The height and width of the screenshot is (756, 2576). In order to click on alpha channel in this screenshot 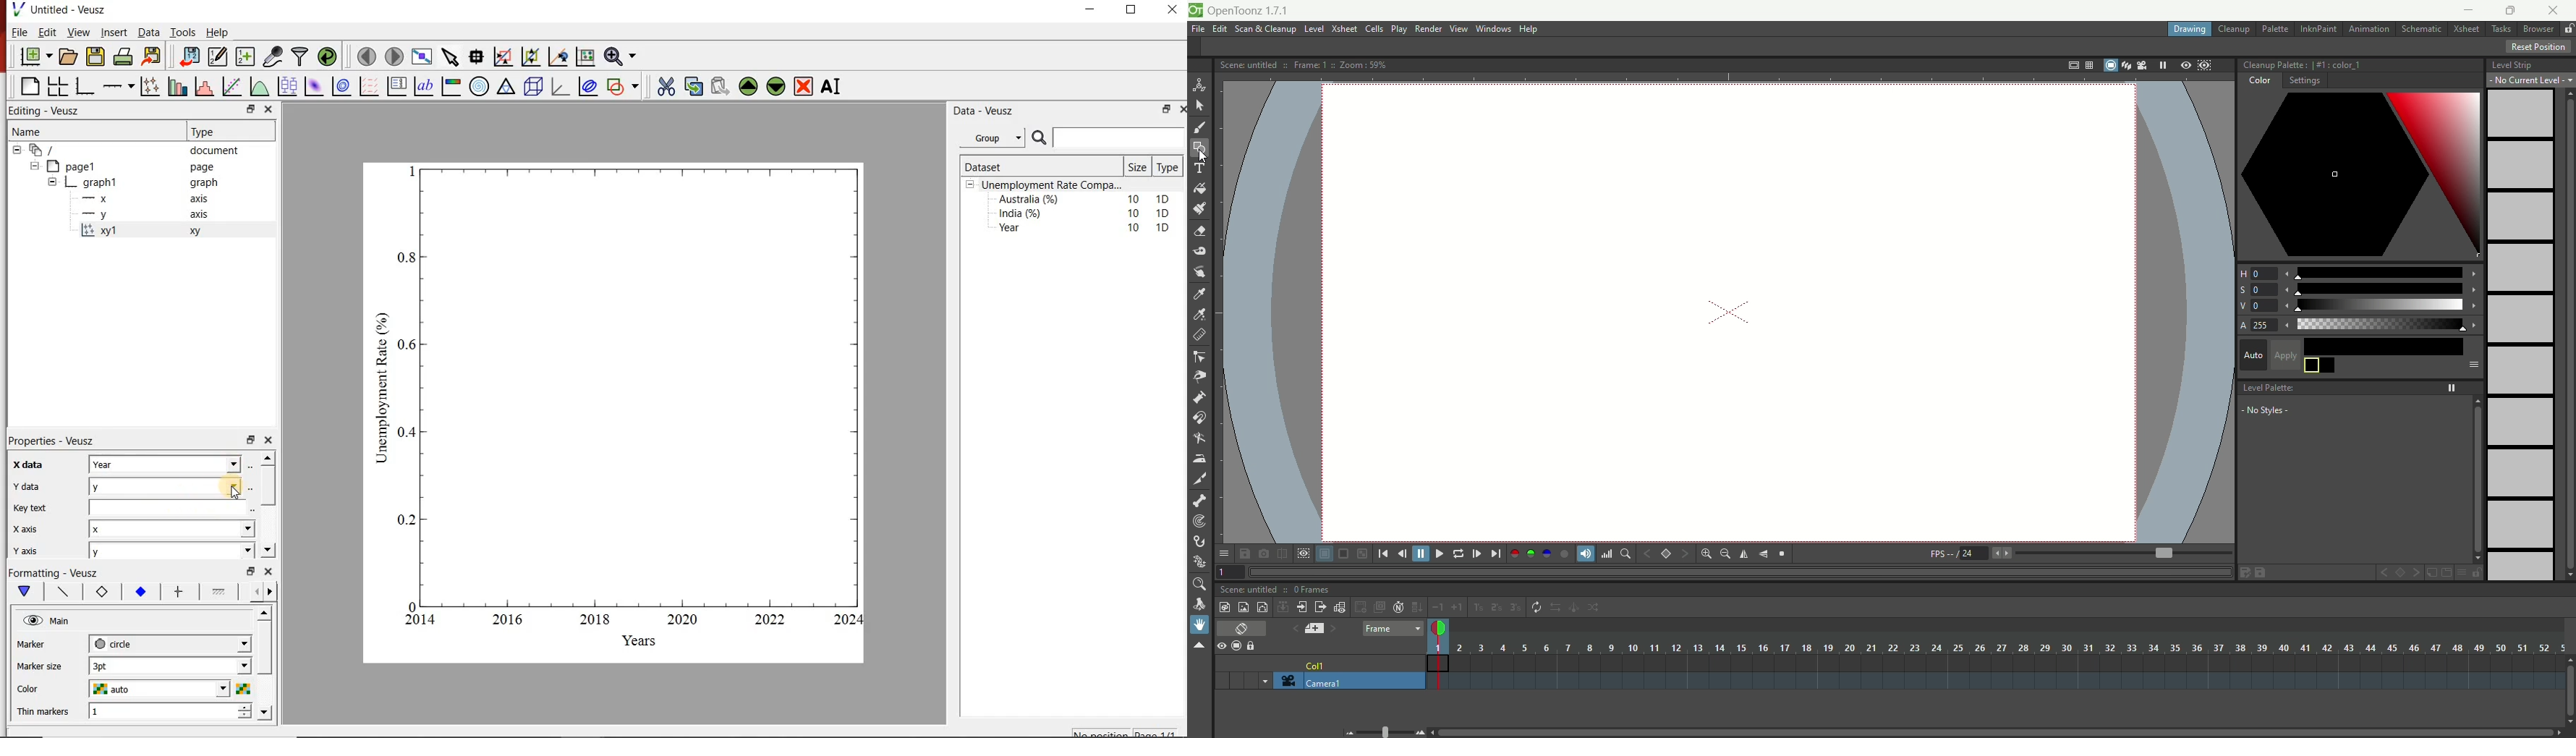, I will do `click(1564, 553)`.